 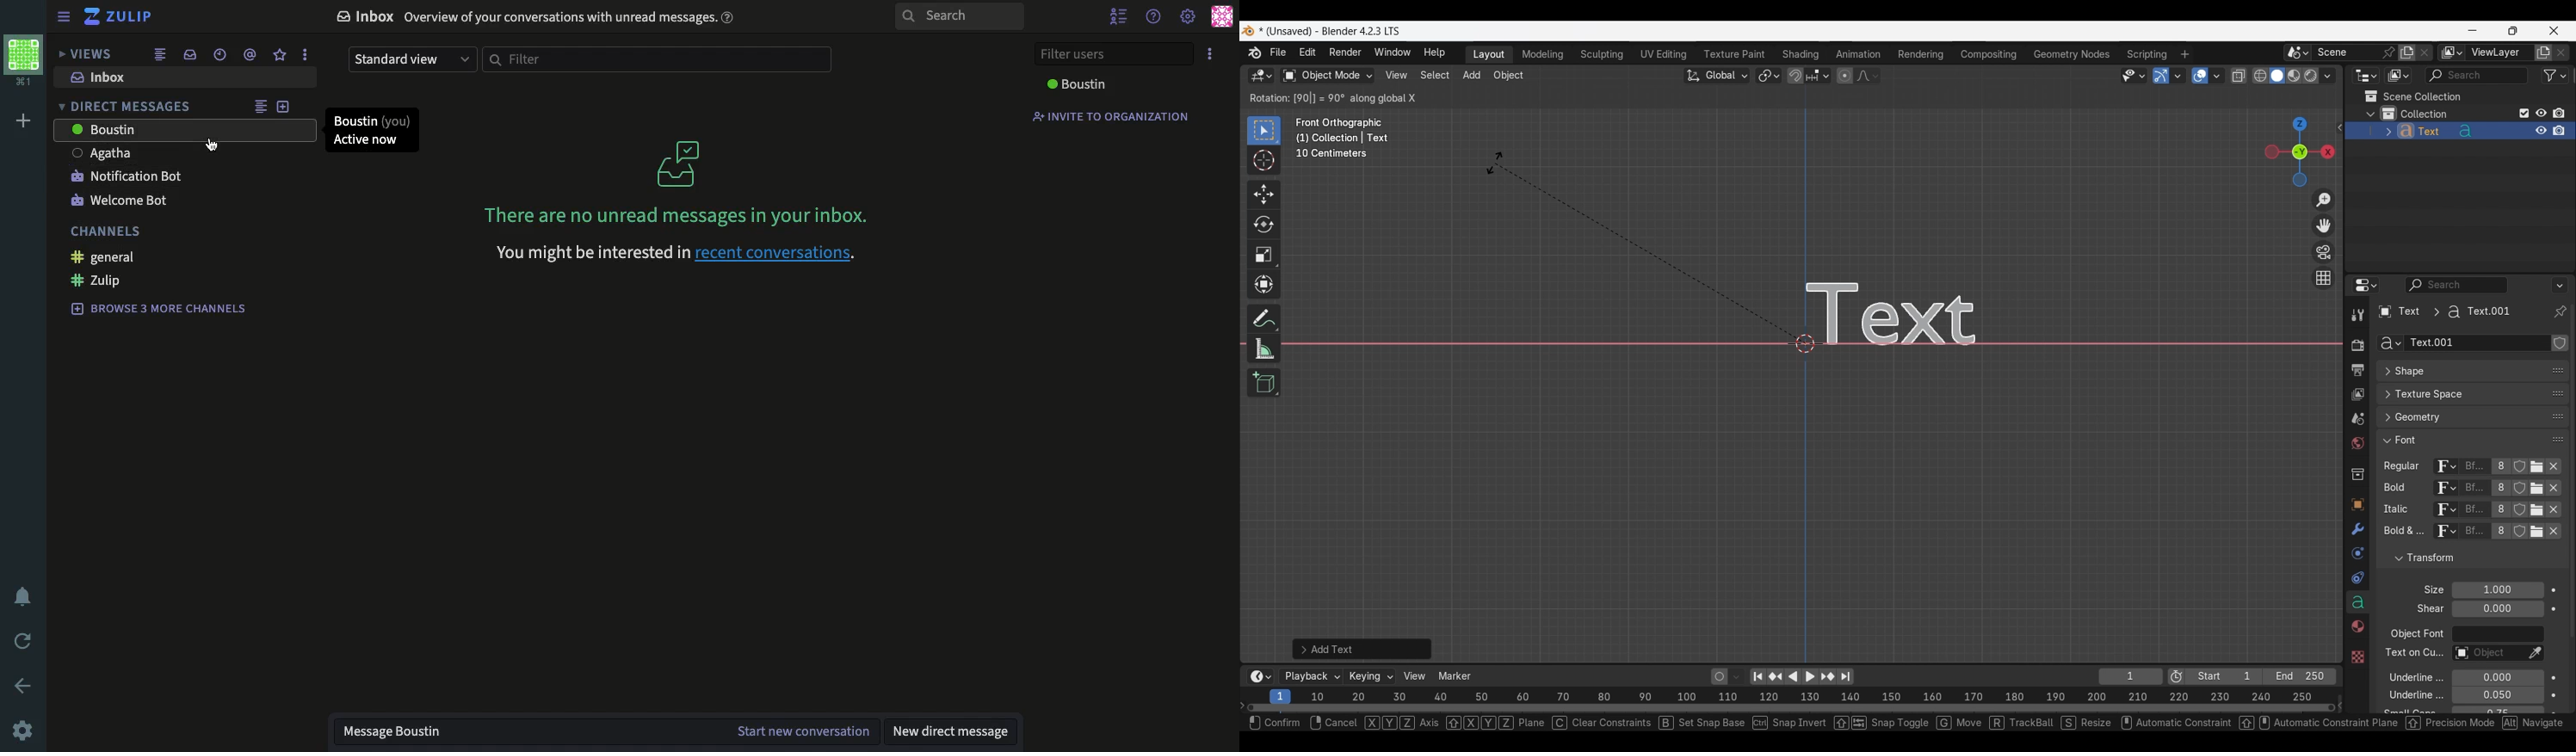 I want to click on Show overlay, so click(x=2201, y=76).